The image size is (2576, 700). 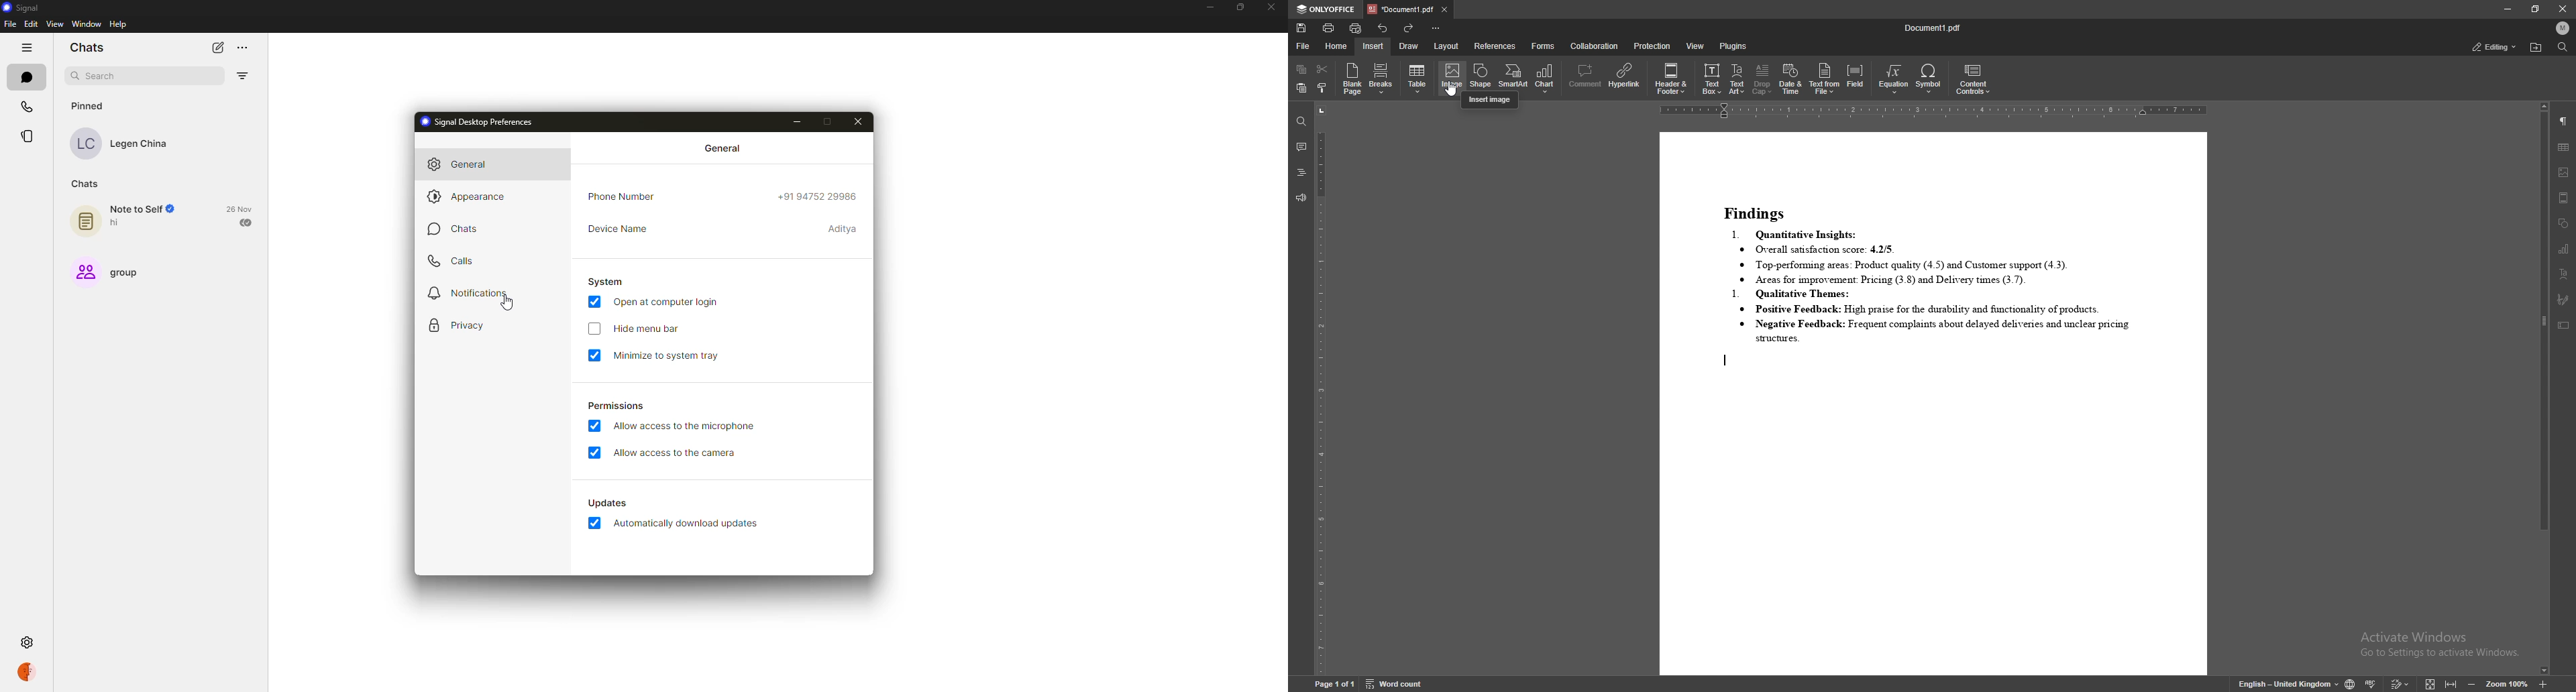 What do you see at coordinates (452, 262) in the screenshot?
I see `calls` at bounding box center [452, 262].